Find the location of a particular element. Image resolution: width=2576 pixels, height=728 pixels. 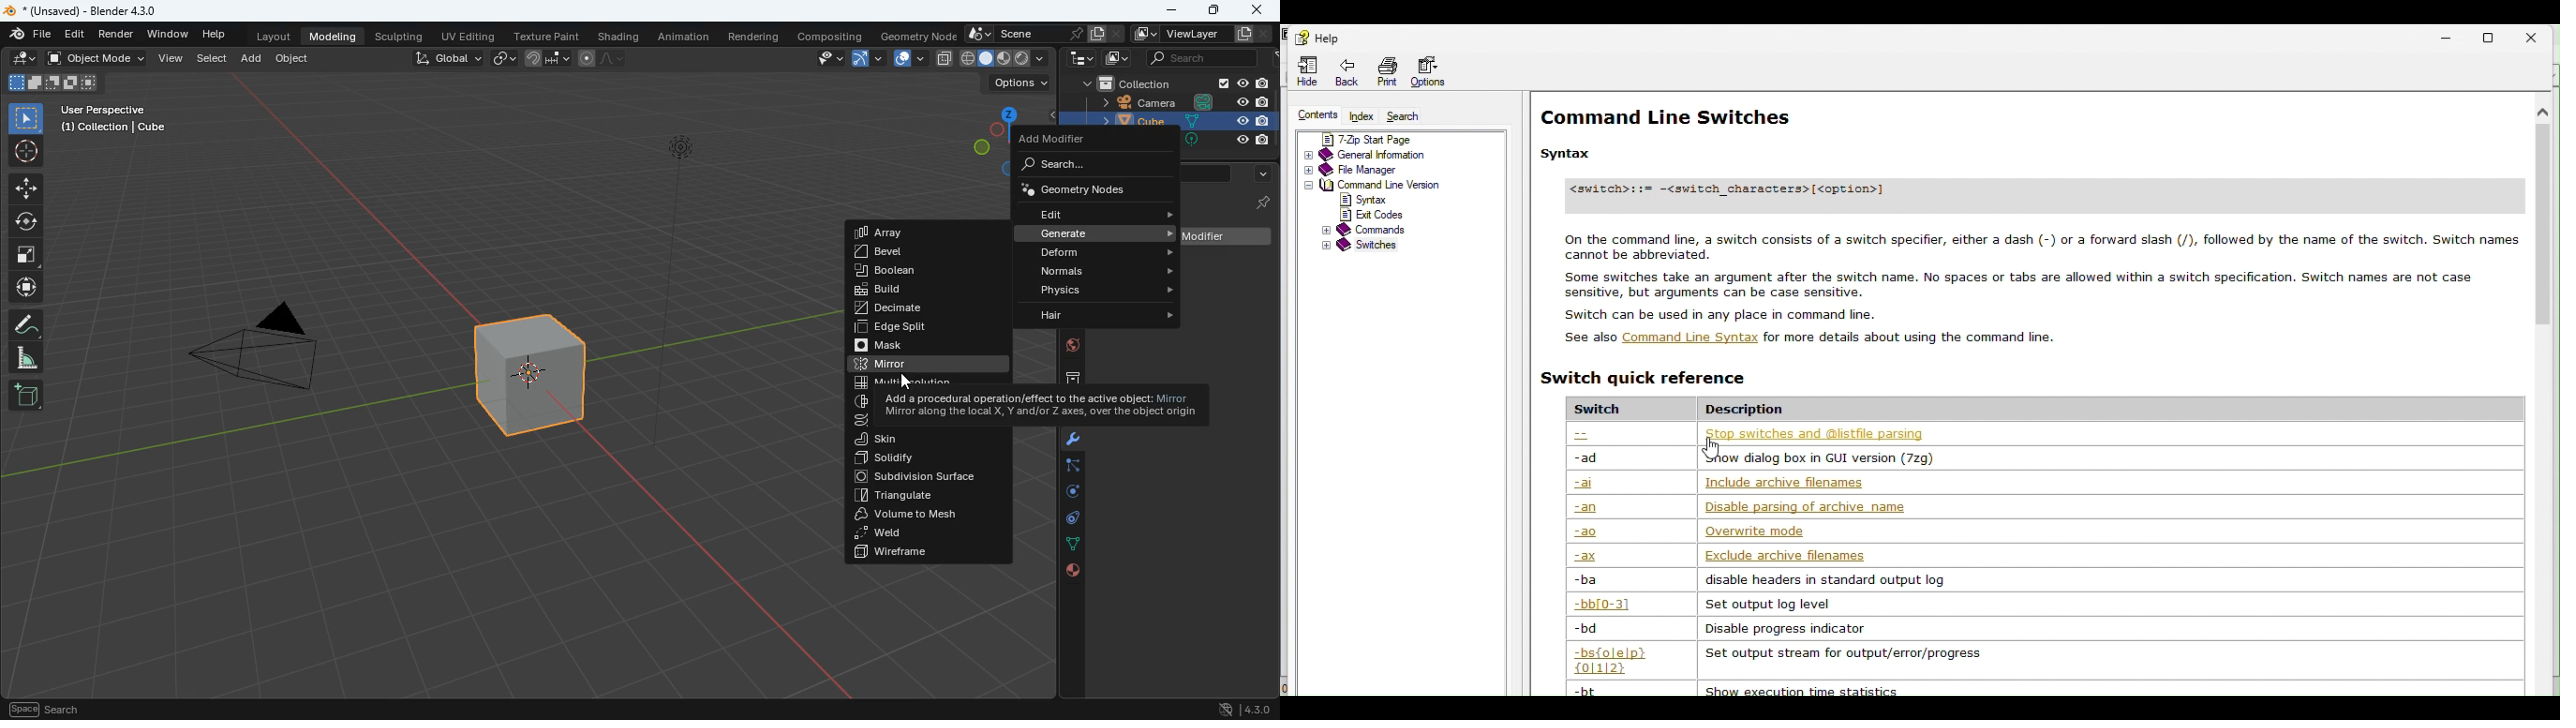

camera is located at coordinates (1125, 101).